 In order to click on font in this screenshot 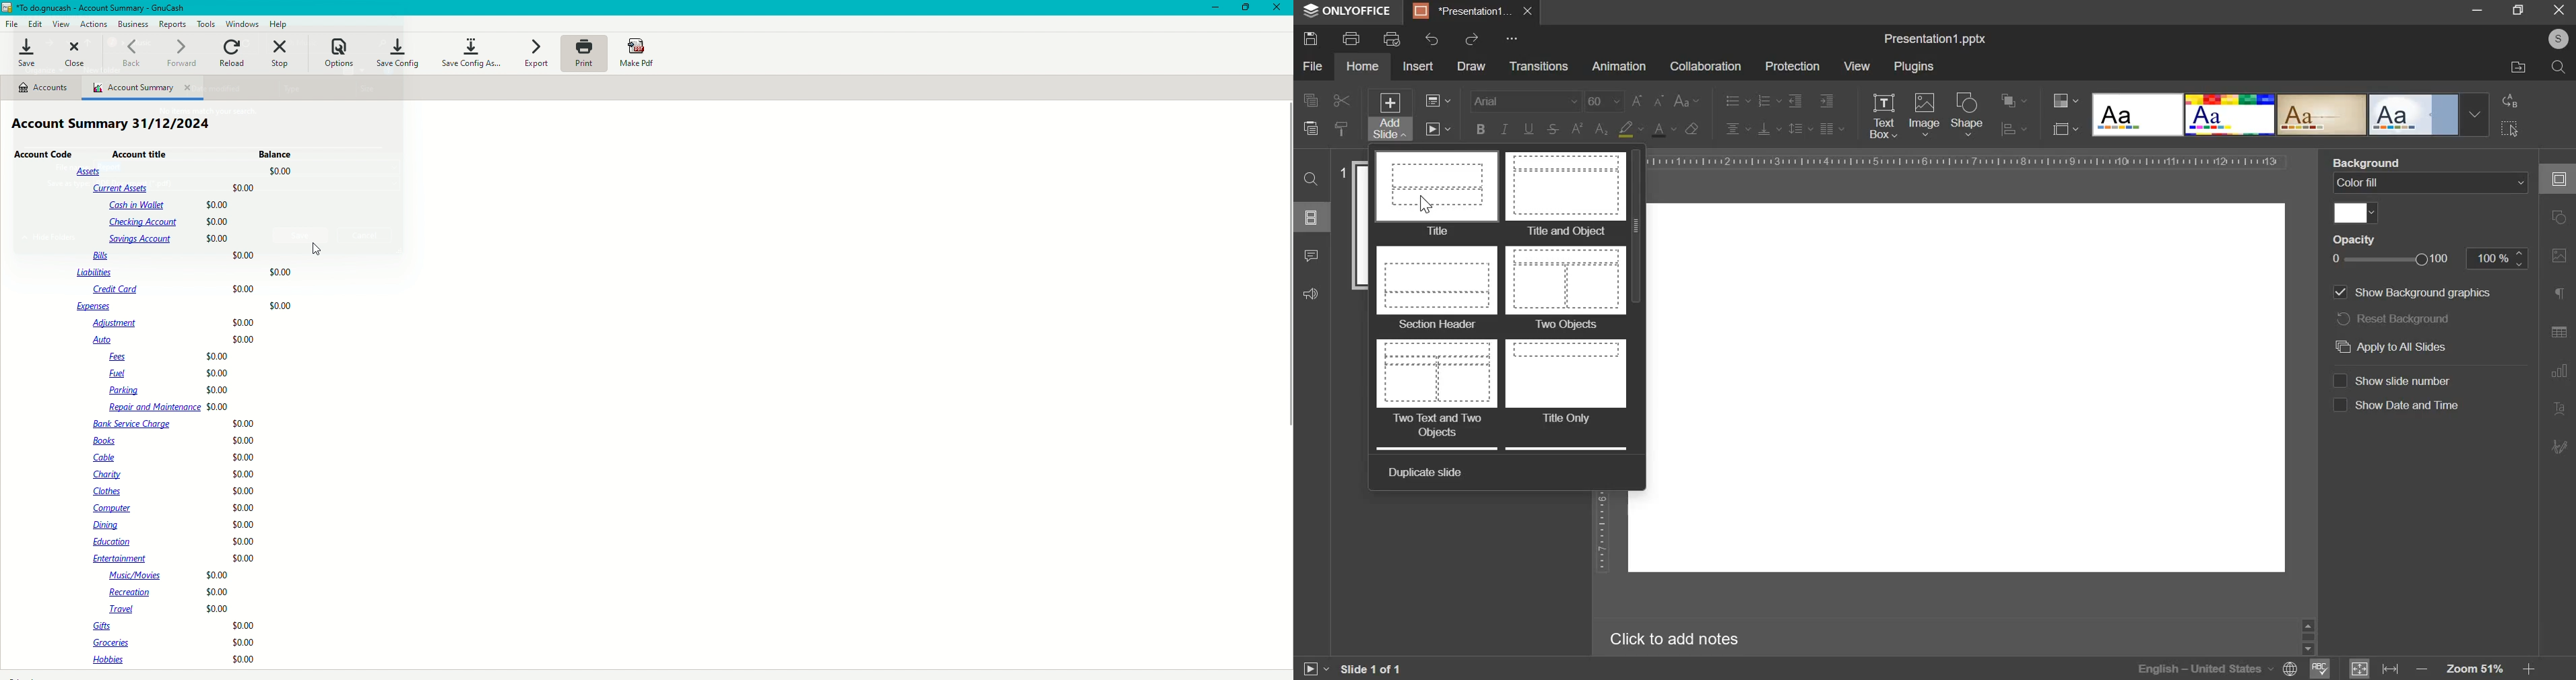, I will do `click(1527, 100)`.